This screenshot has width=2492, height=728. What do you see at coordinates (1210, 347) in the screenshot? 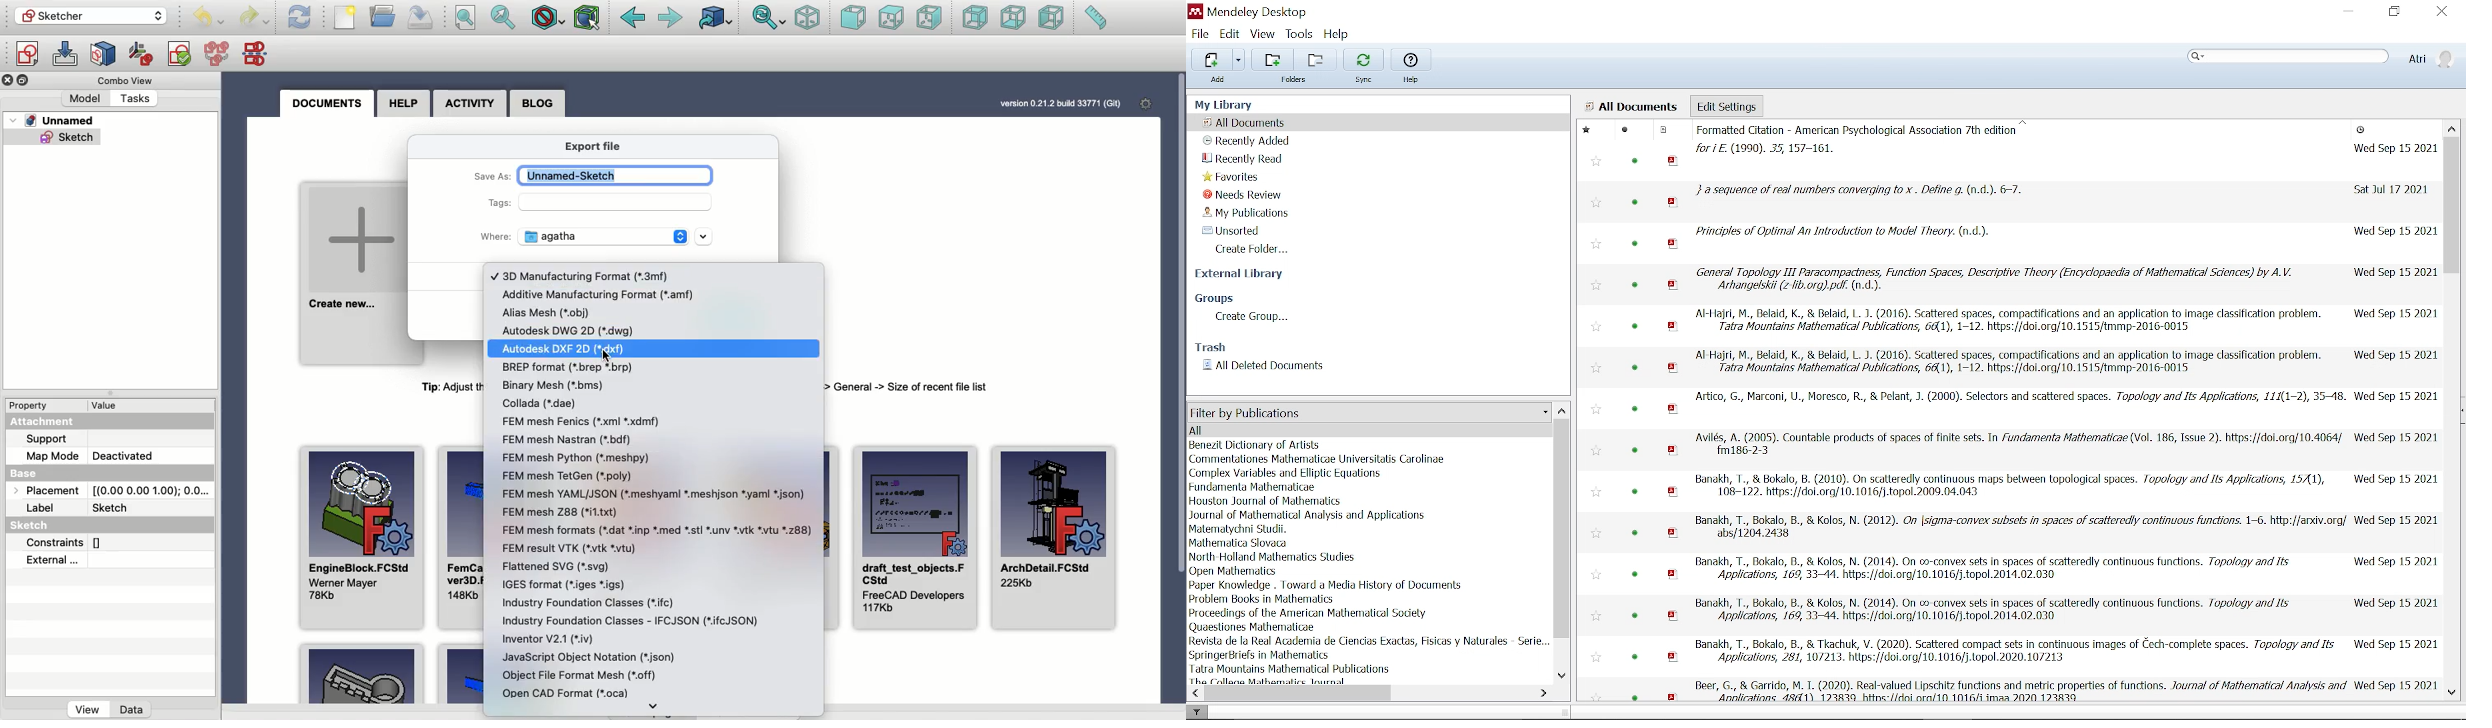
I see `Trash` at bounding box center [1210, 347].